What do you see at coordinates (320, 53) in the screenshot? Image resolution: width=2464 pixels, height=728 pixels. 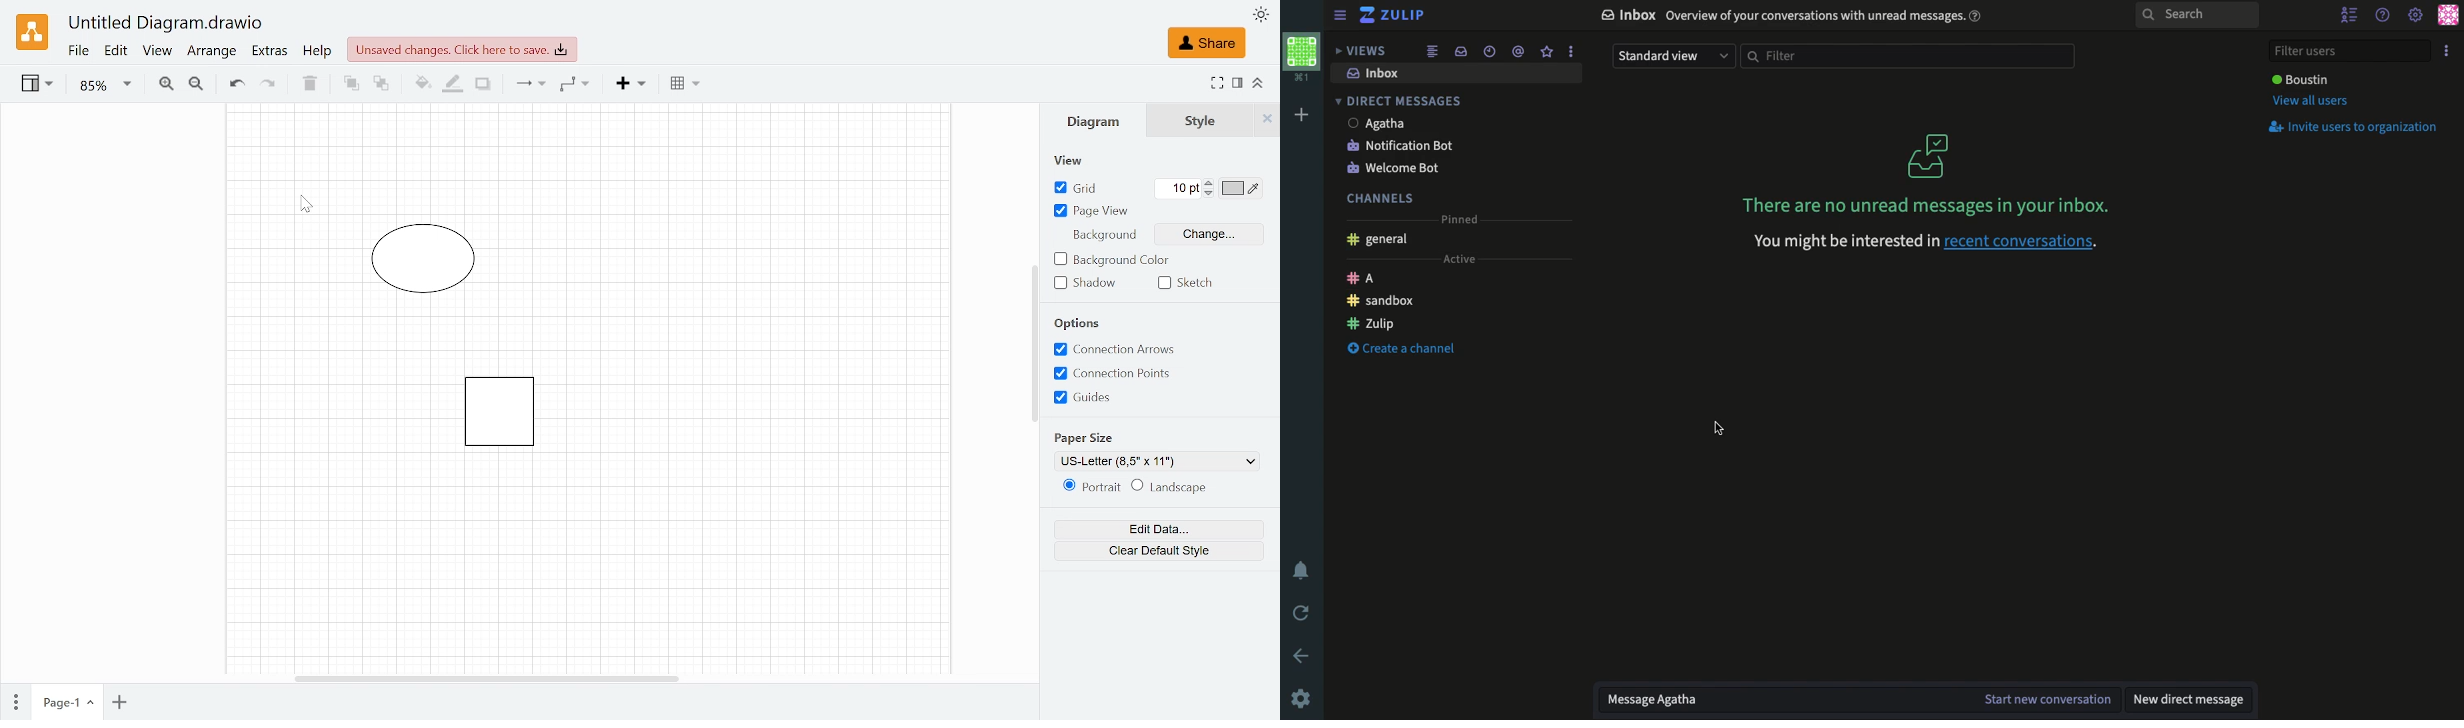 I see `Help` at bounding box center [320, 53].